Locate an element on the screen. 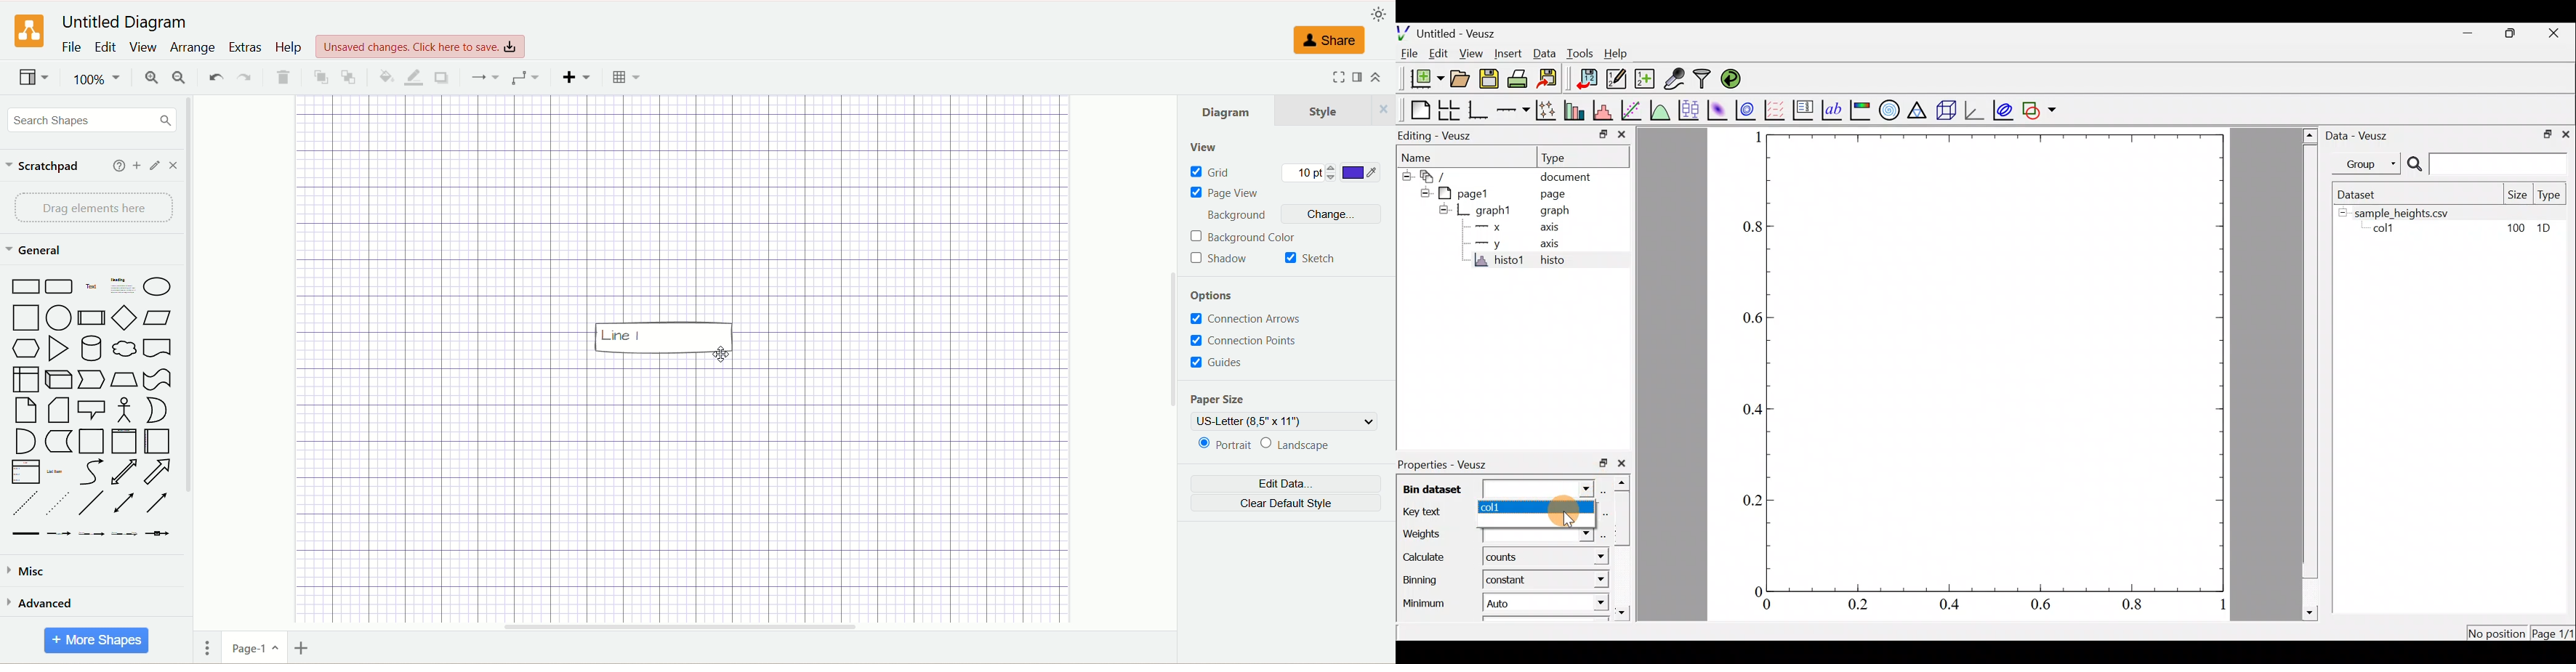 The image size is (2576, 672). Edit is located at coordinates (1437, 55).